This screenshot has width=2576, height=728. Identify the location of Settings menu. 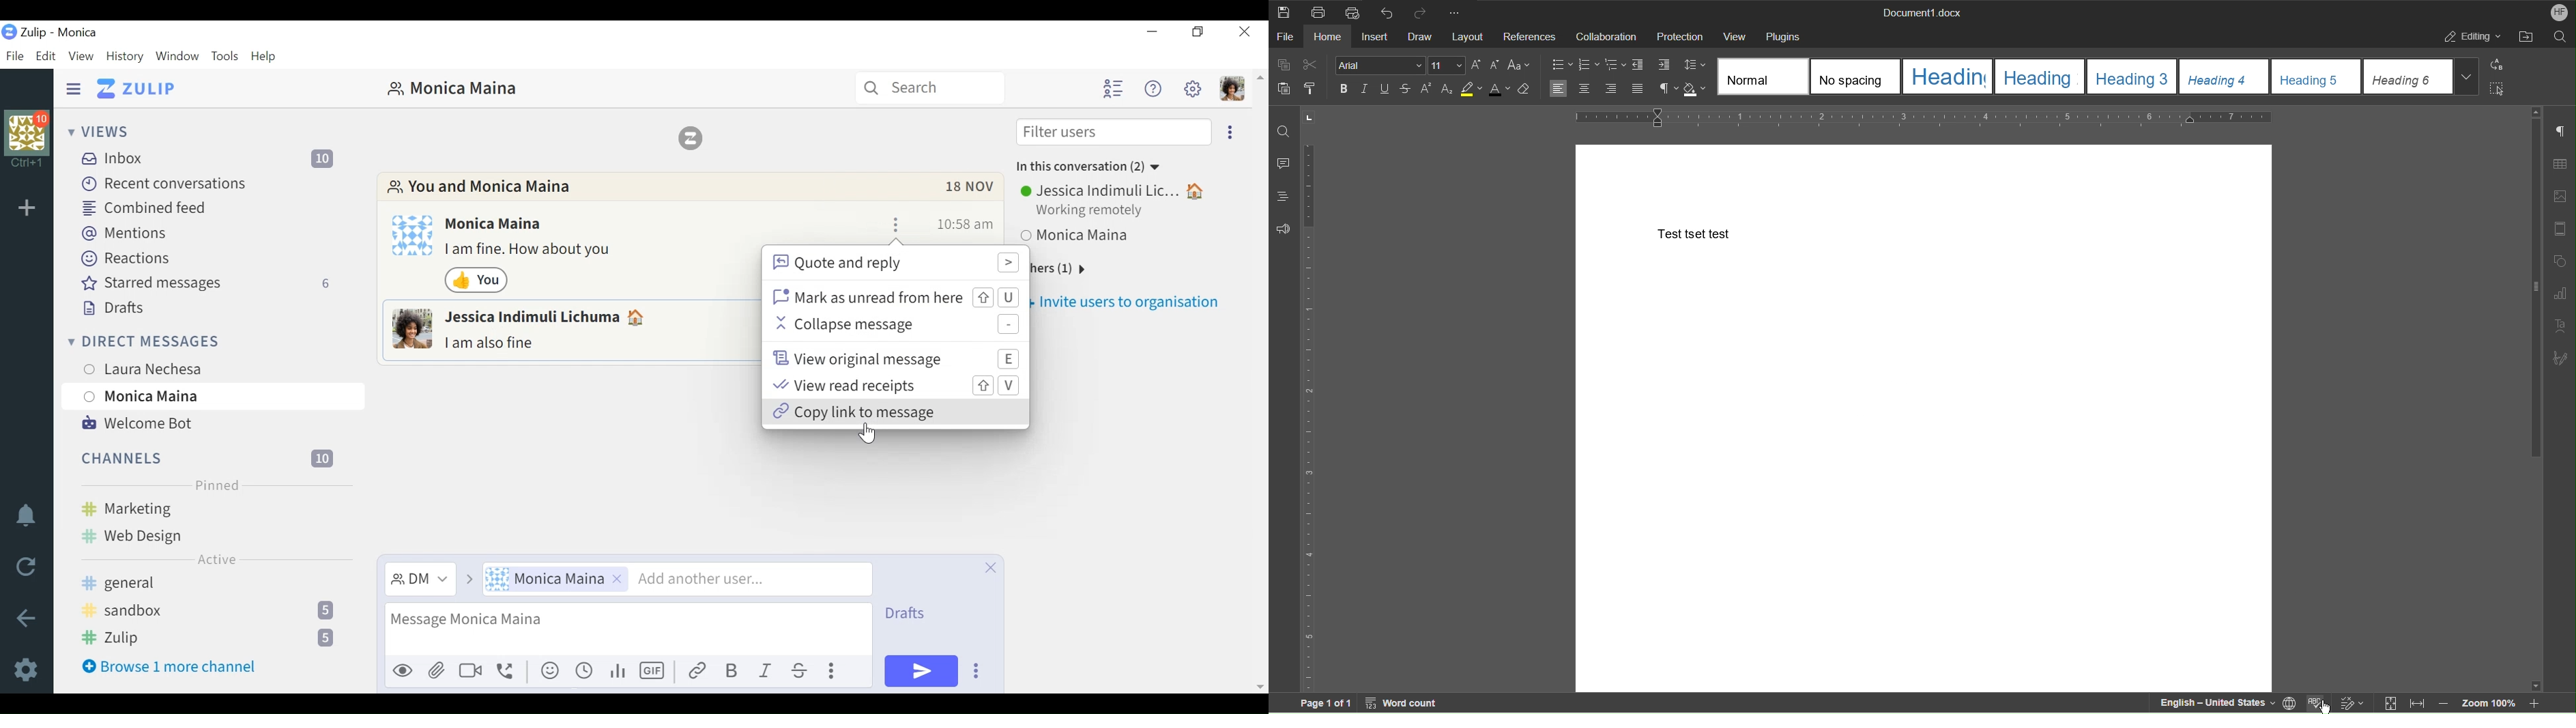
(1193, 89).